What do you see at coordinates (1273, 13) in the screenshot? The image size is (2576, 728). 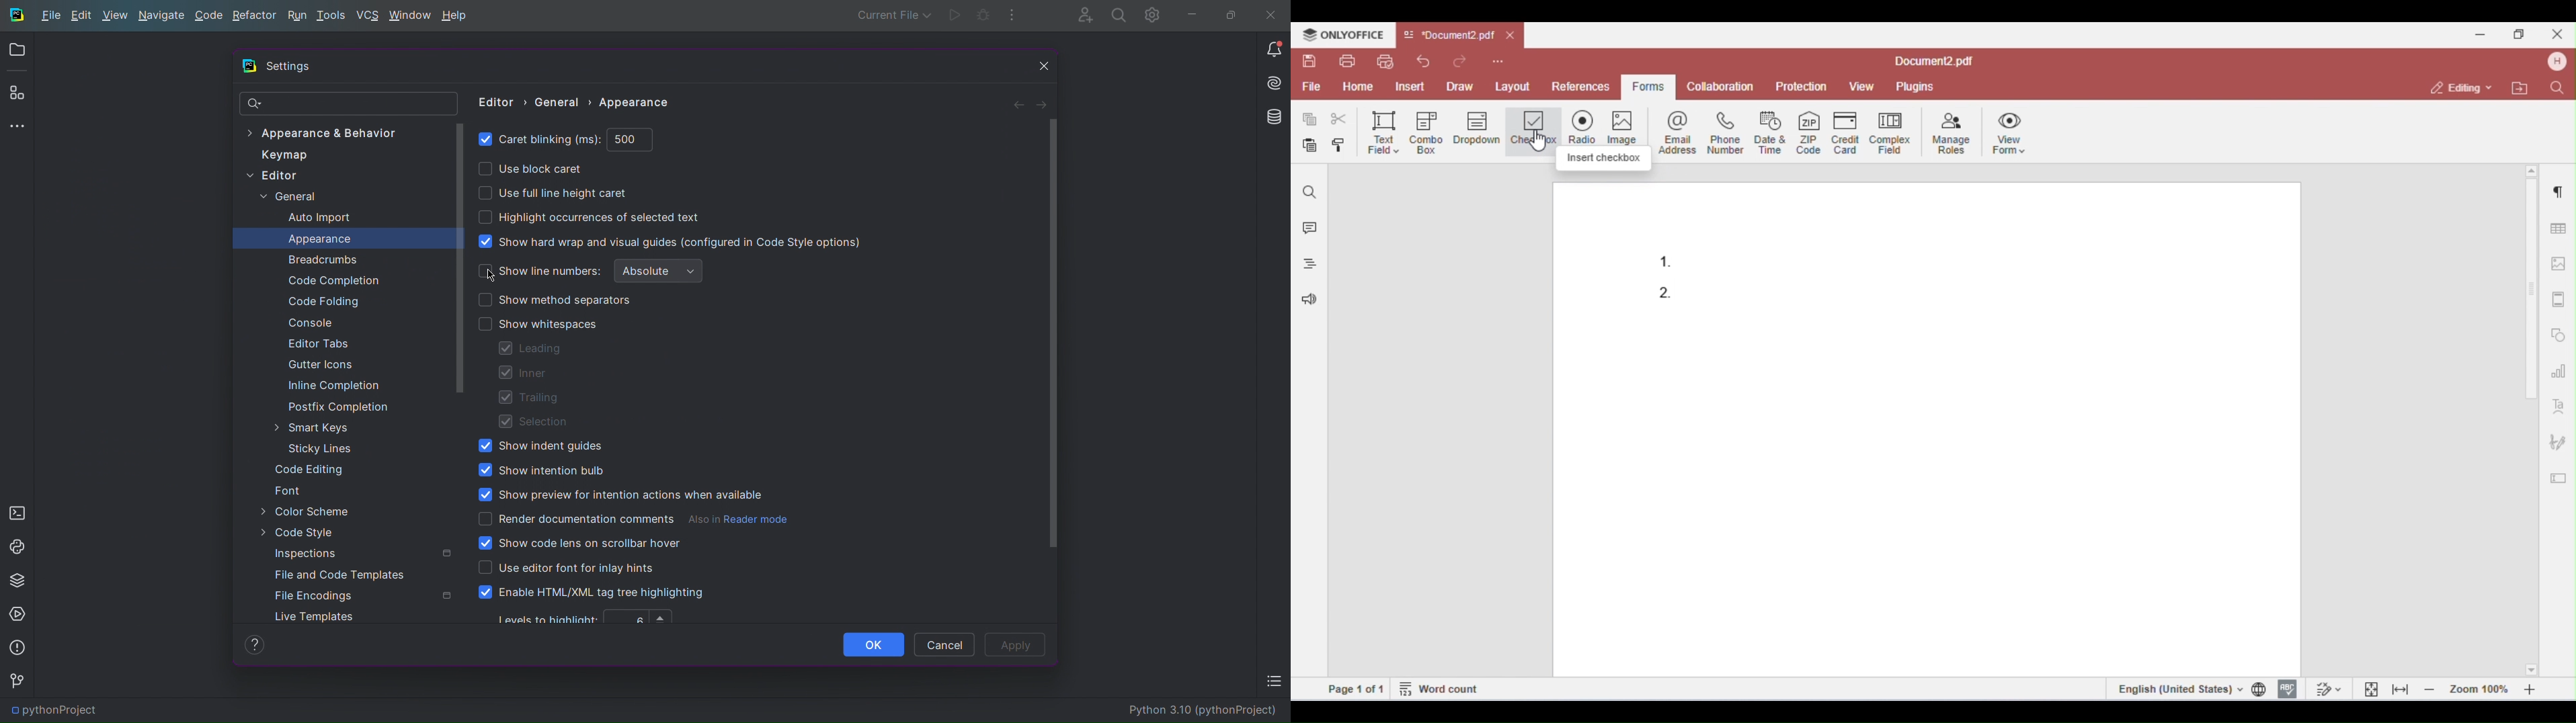 I see `Close` at bounding box center [1273, 13].